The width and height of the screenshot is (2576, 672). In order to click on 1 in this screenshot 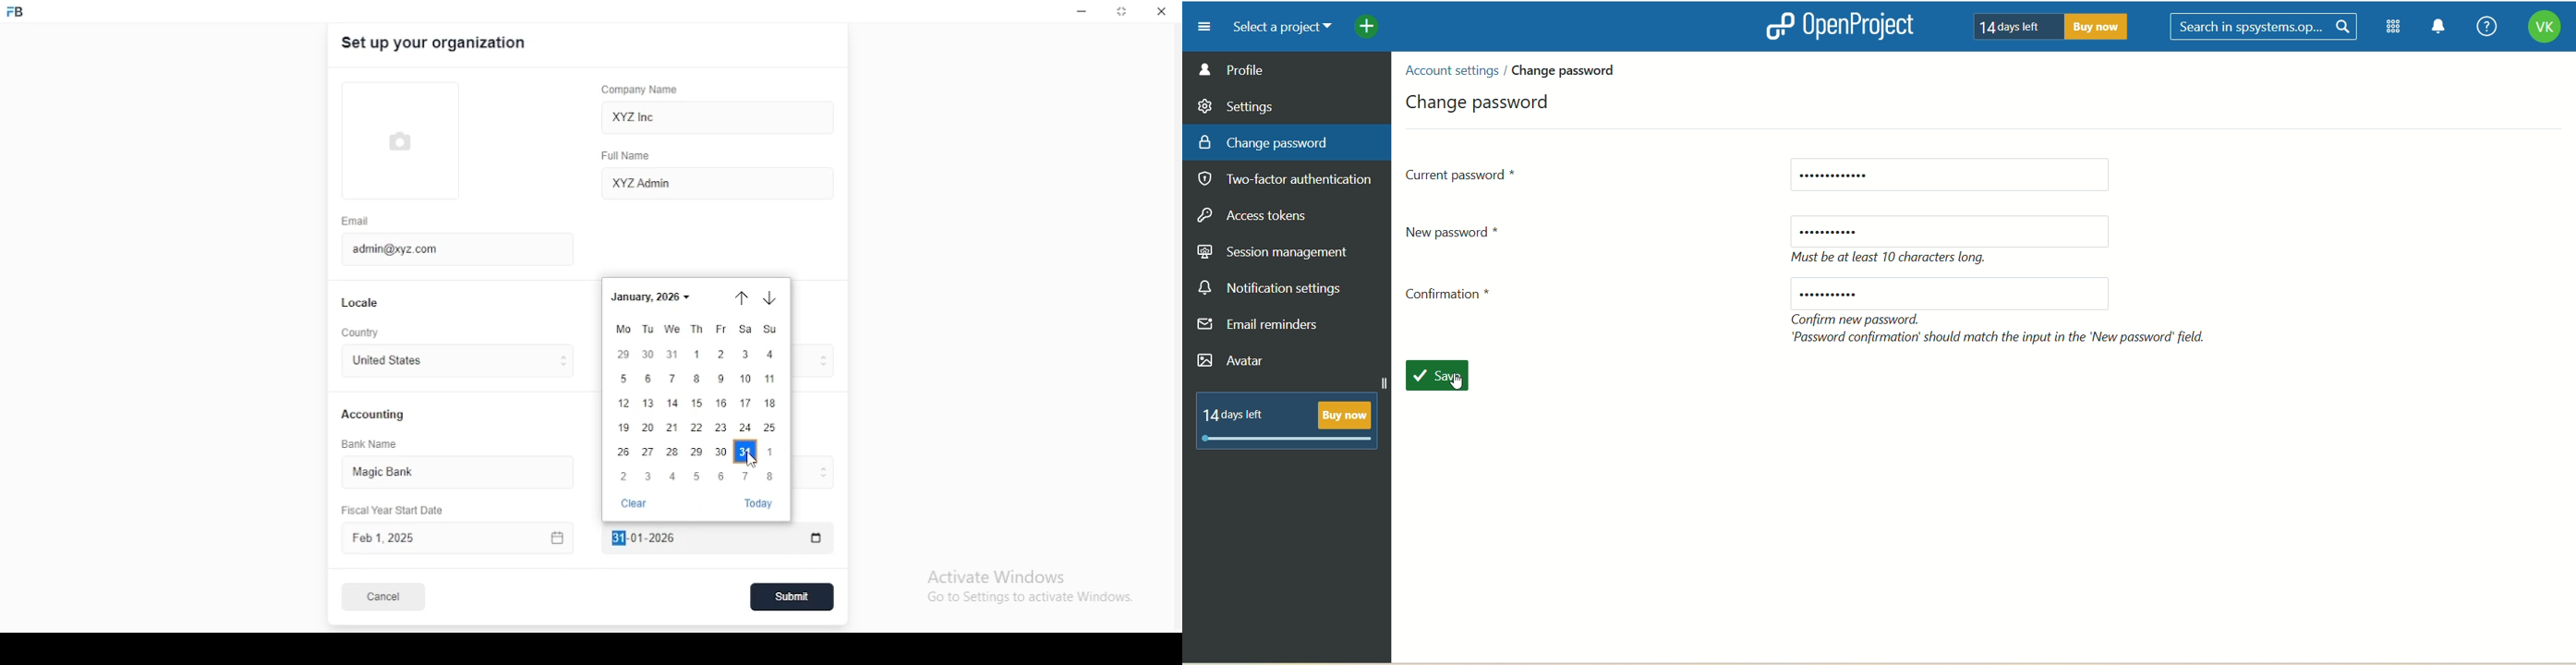, I will do `click(697, 355)`.